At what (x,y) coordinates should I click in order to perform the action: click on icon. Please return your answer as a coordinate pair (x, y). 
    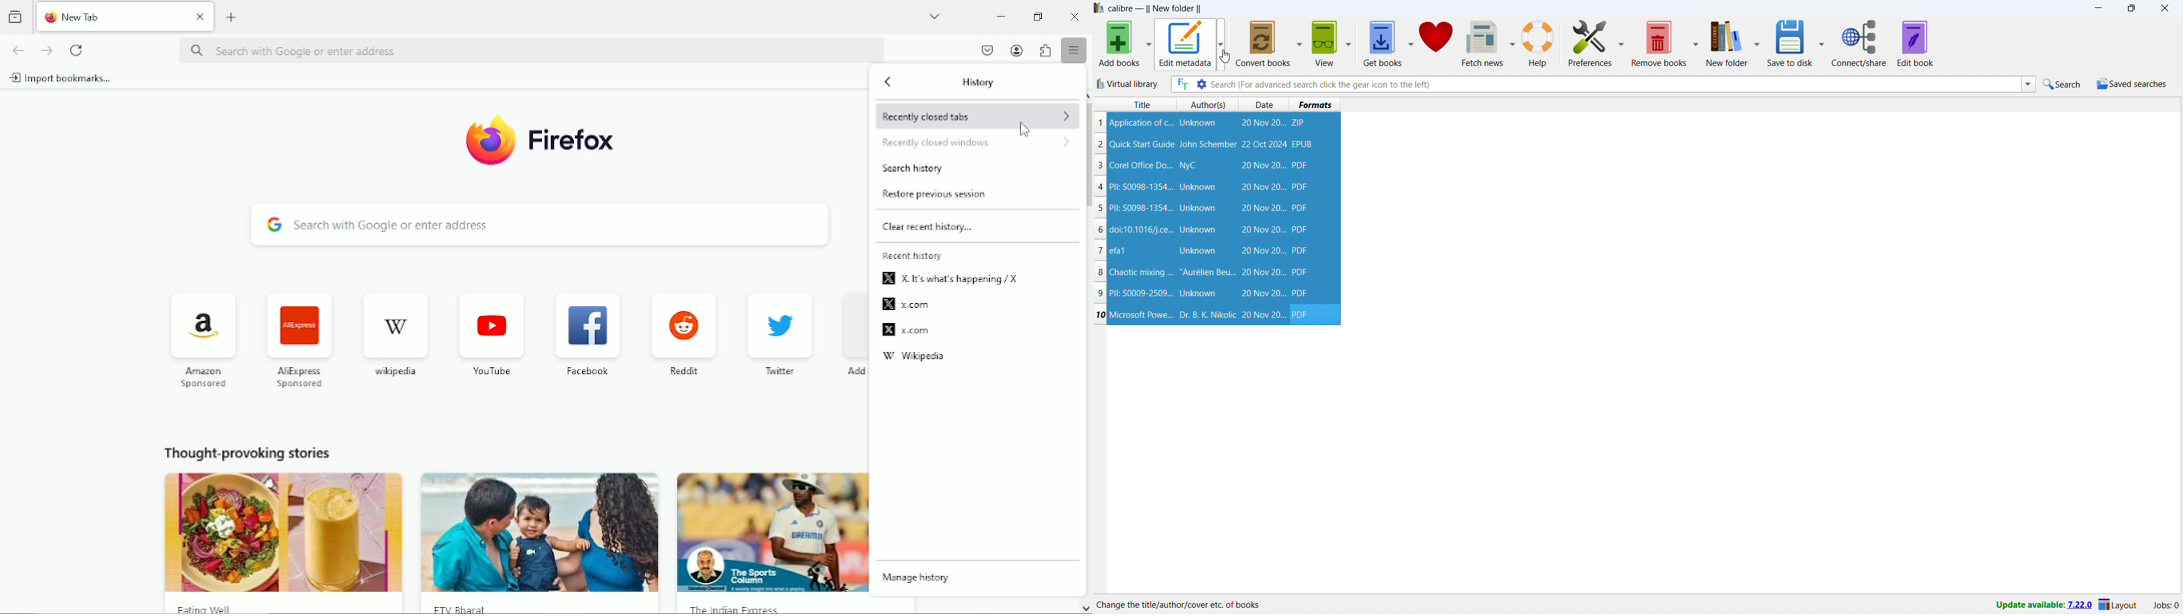
    Looking at the image, I should click on (773, 327).